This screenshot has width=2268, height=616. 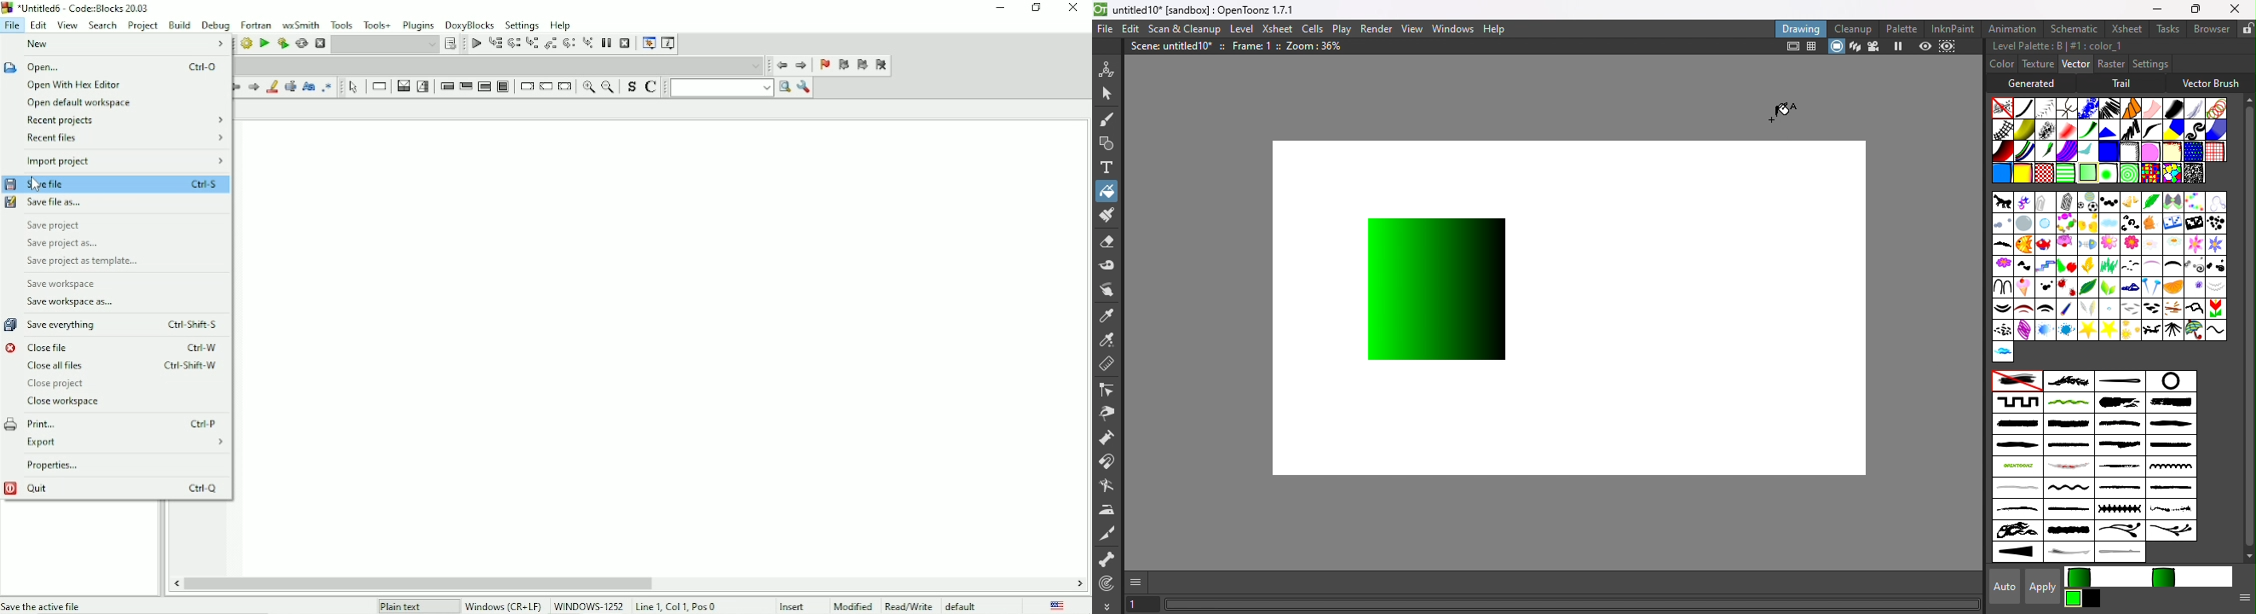 I want to click on thickening, so click(x=2019, y=553).